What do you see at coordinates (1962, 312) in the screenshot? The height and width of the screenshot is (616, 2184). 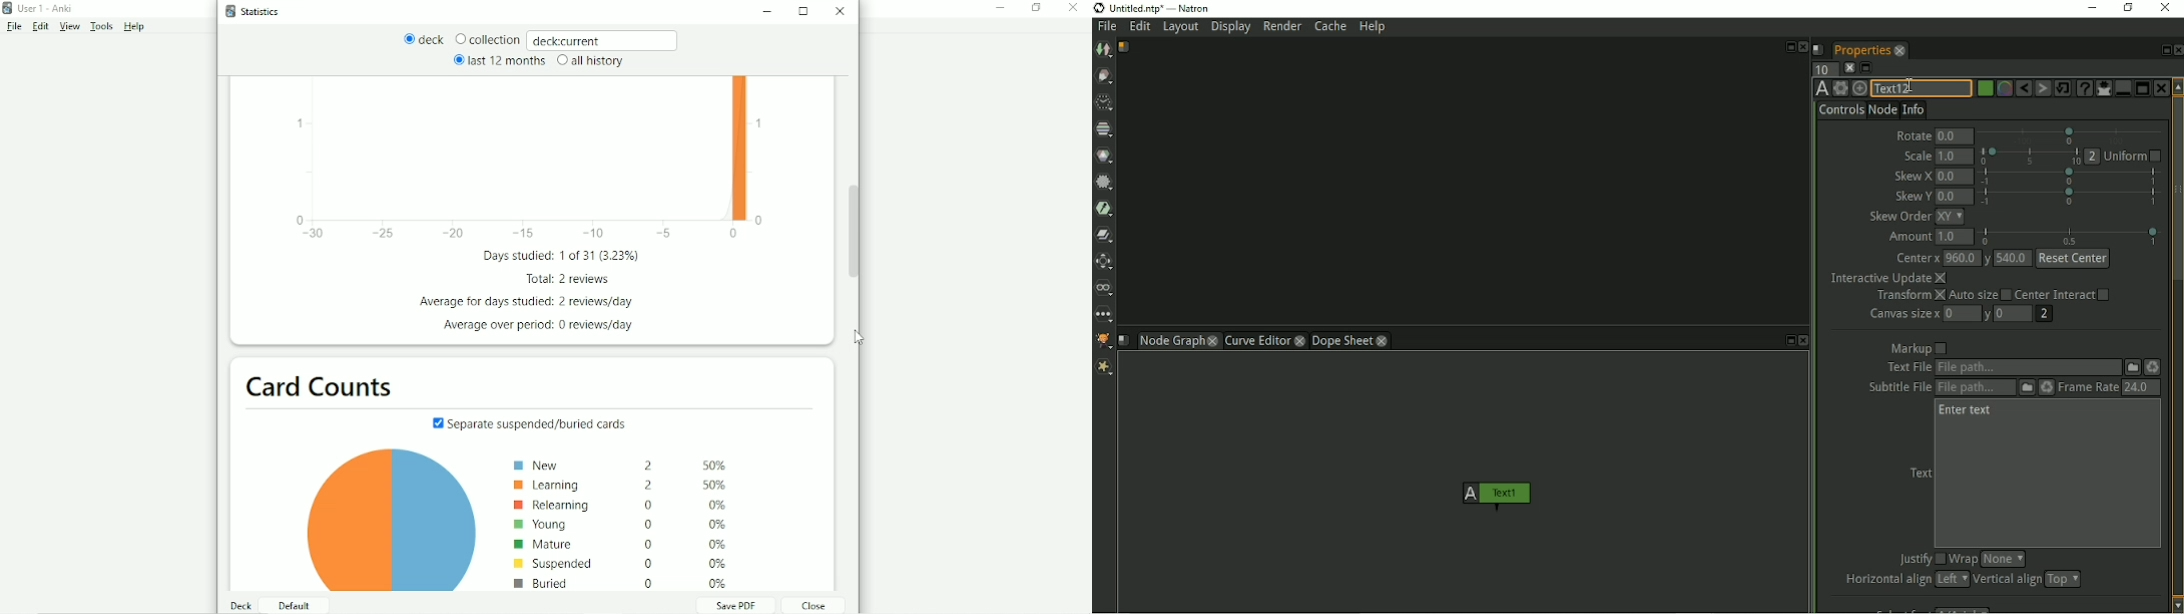 I see `0` at bounding box center [1962, 312].